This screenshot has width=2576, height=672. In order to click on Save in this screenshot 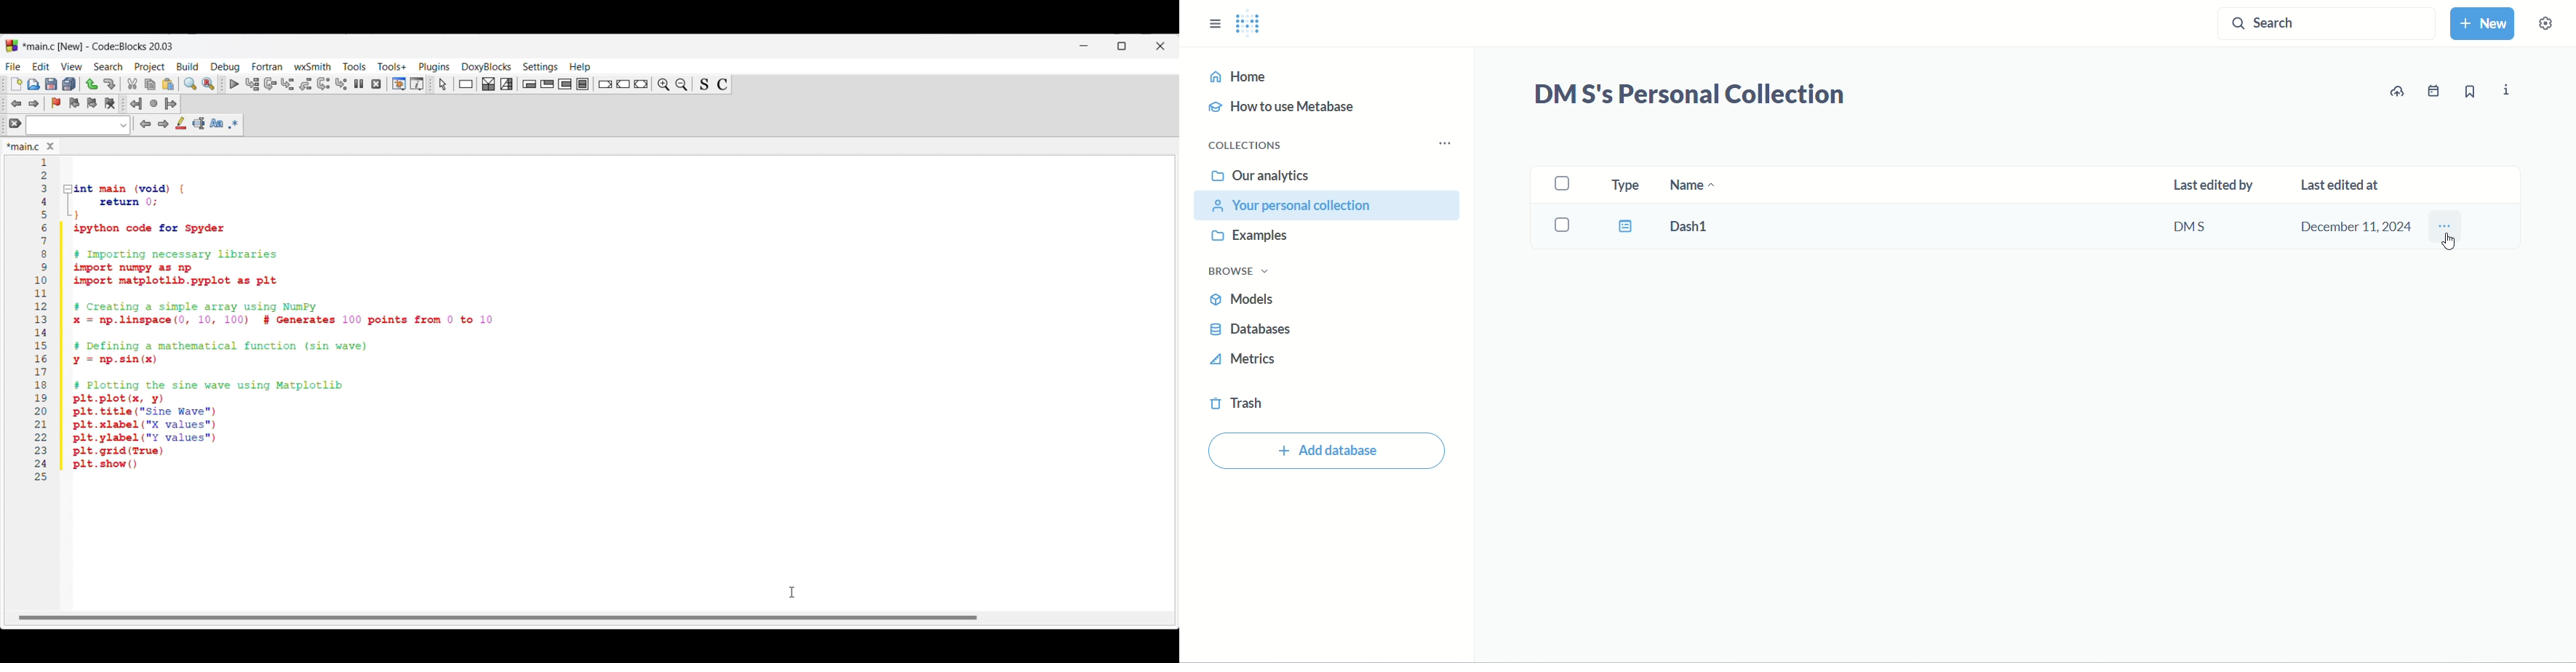, I will do `click(51, 84)`.